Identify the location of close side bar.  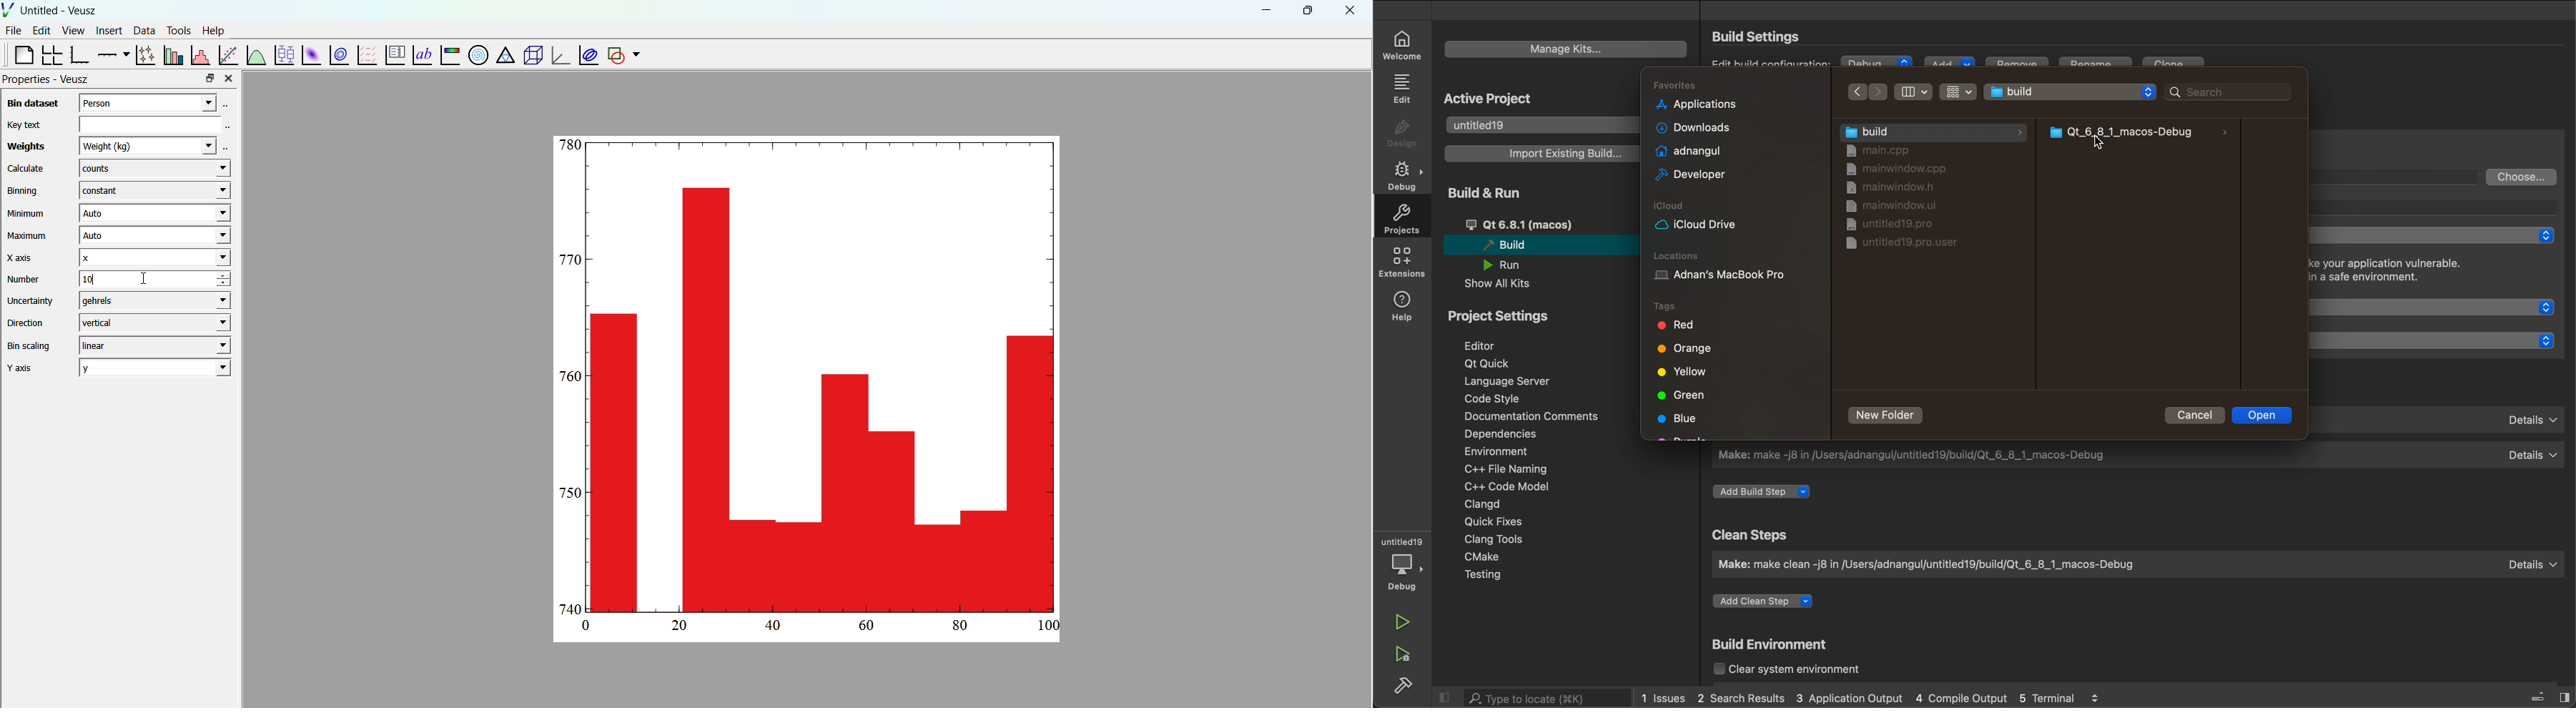
(1445, 696).